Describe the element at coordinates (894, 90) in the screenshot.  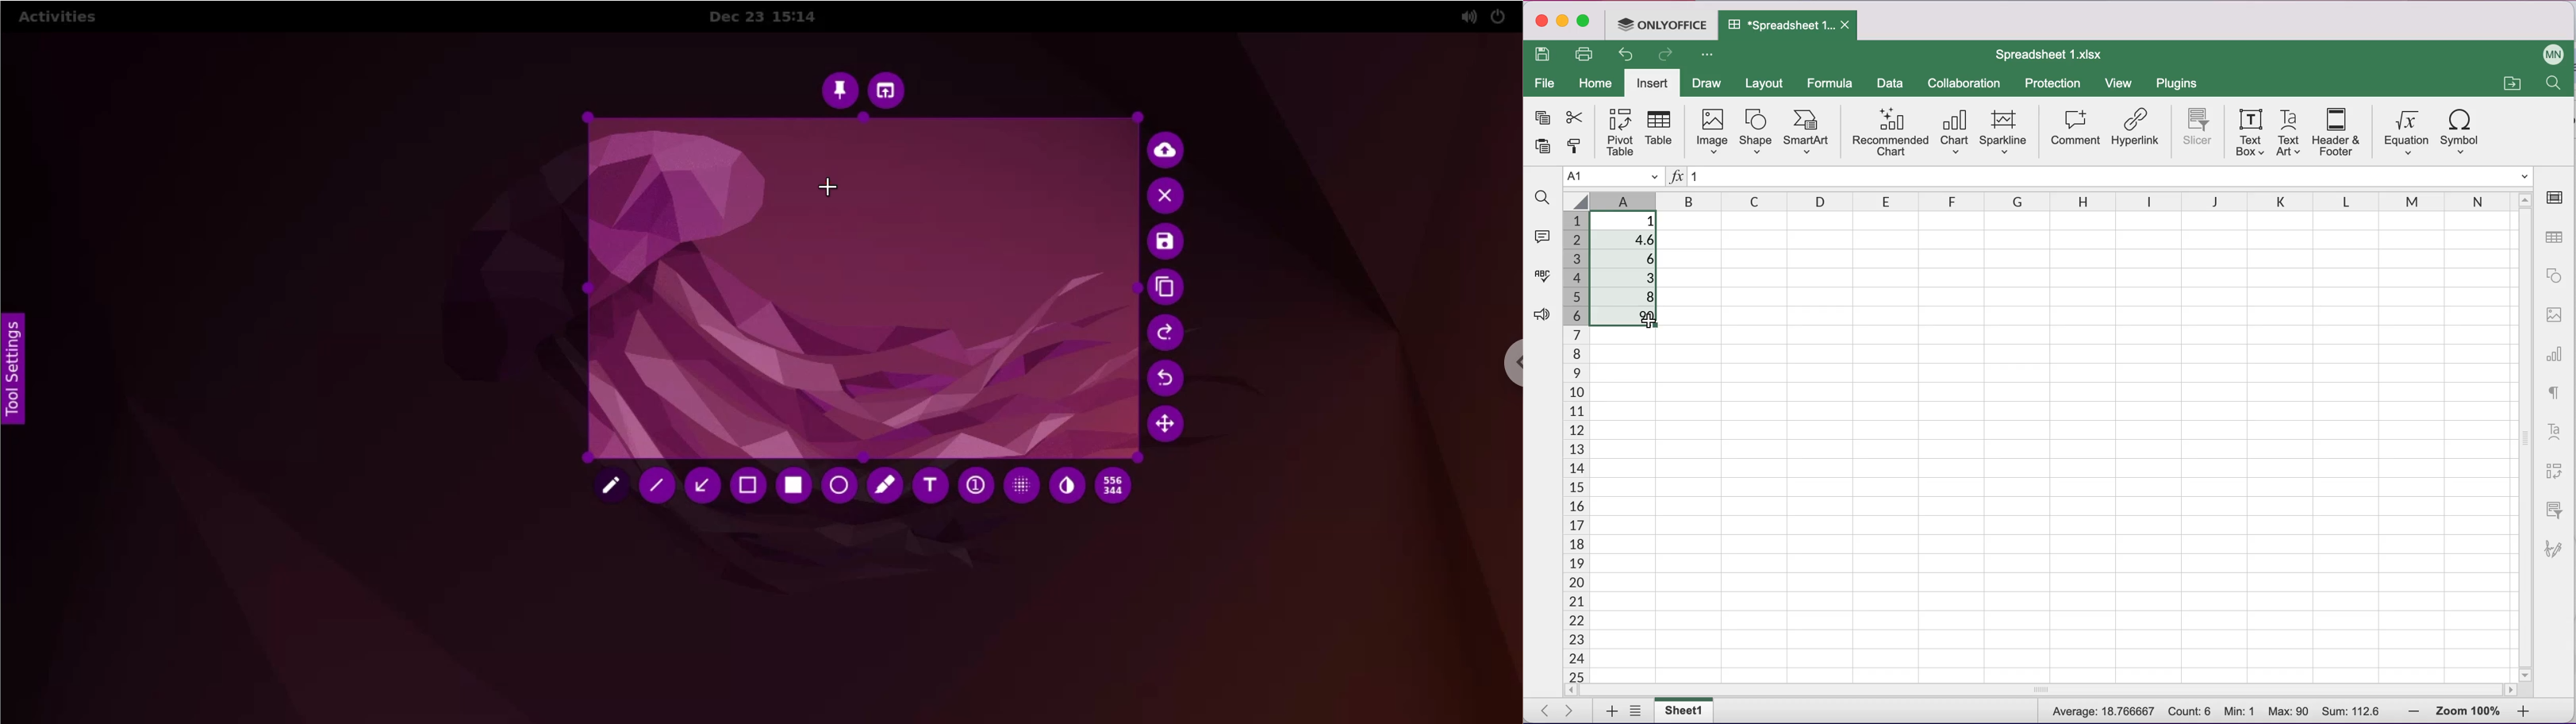
I see `choose app to open screenshot` at that location.